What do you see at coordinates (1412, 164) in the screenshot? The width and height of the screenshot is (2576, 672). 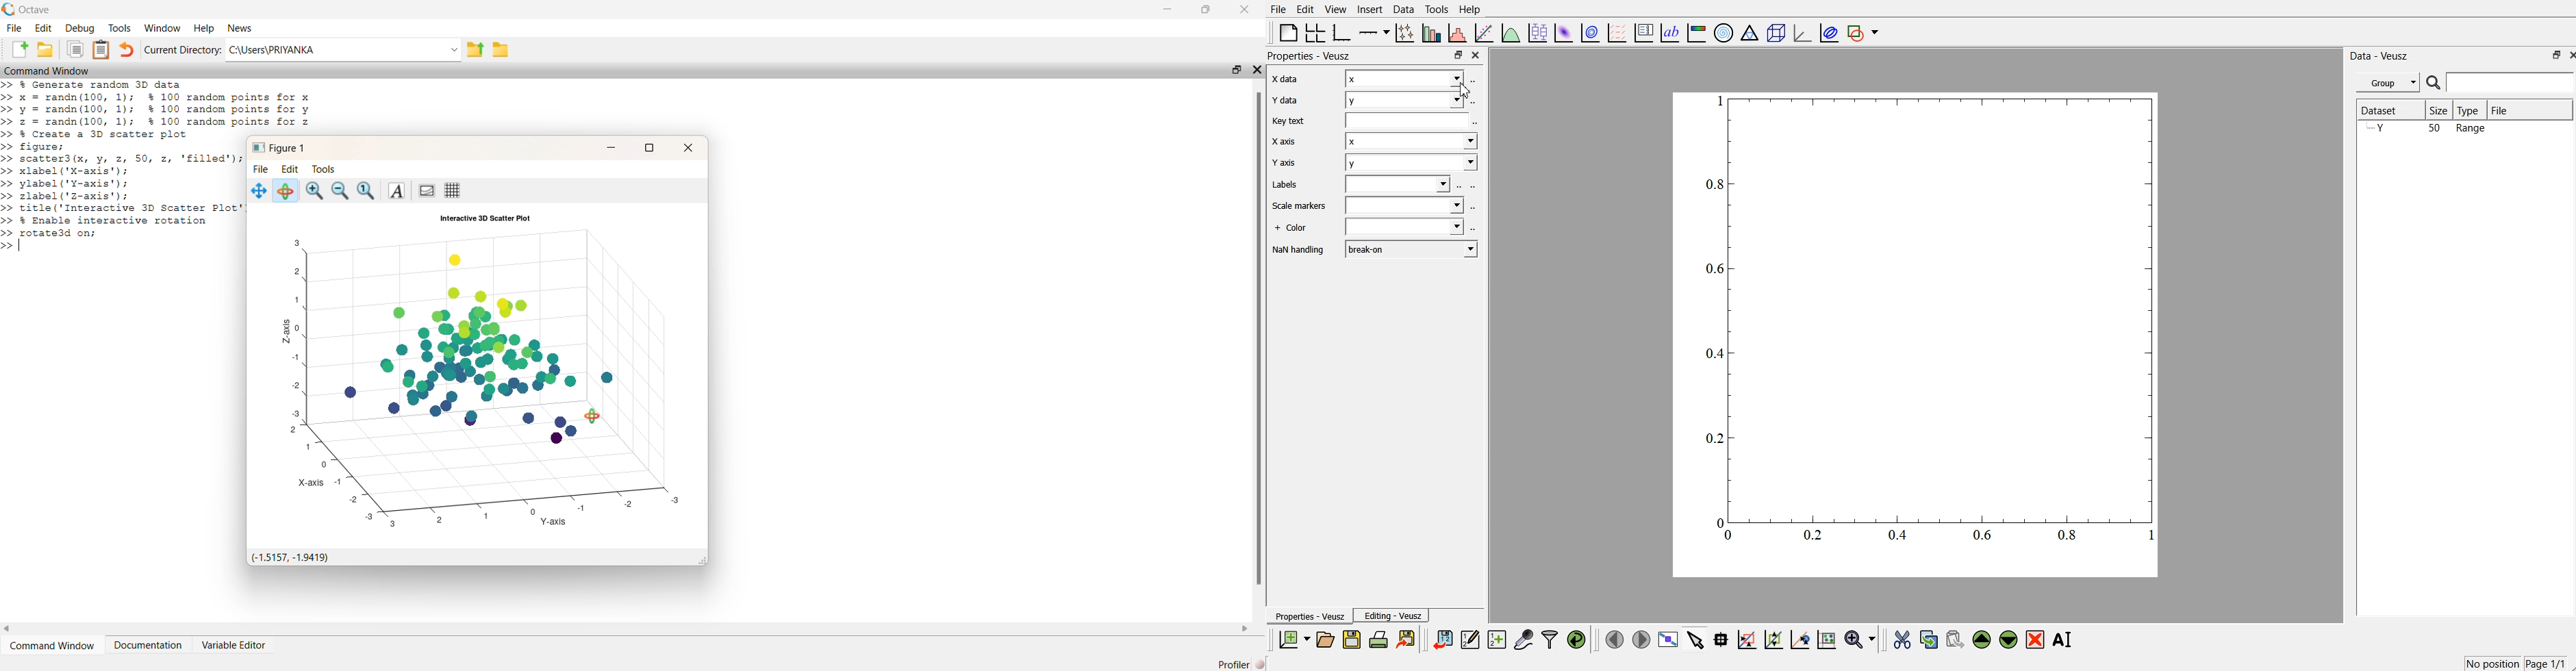 I see ` y` at bounding box center [1412, 164].